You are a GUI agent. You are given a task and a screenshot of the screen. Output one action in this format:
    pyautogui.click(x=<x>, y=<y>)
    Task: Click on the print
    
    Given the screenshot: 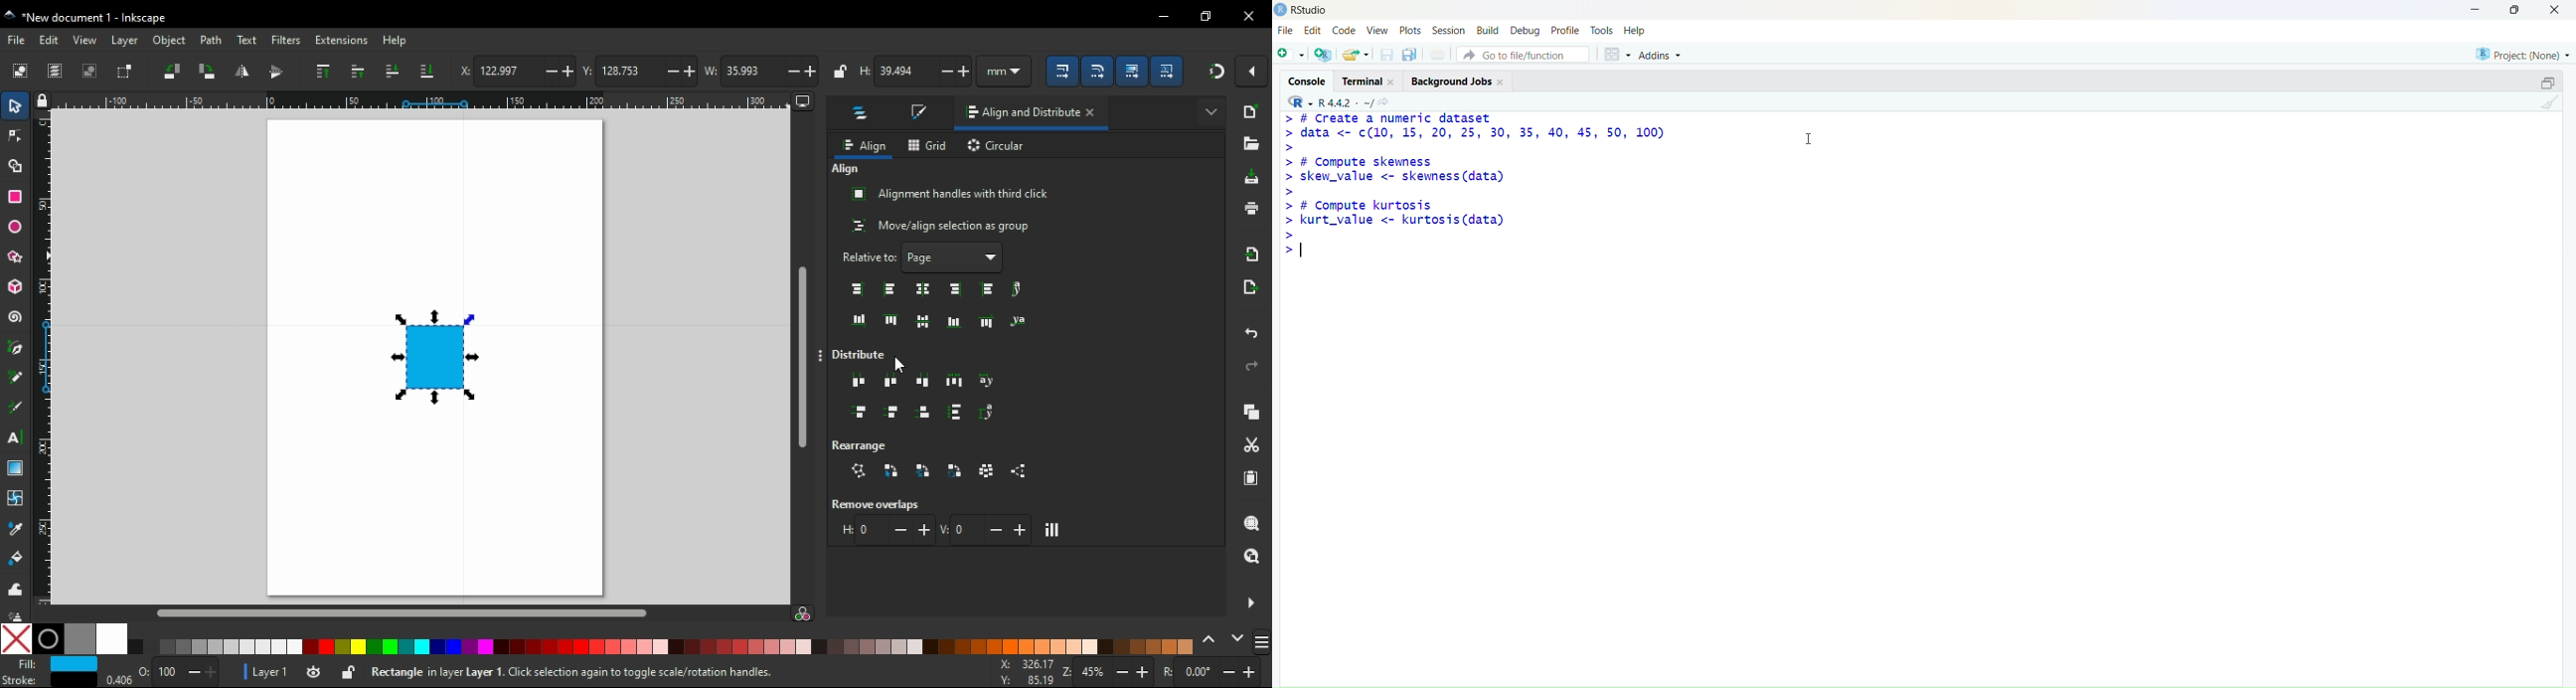 What is the action you would take?
    pyautogui.click(x=1251, y=209)
    